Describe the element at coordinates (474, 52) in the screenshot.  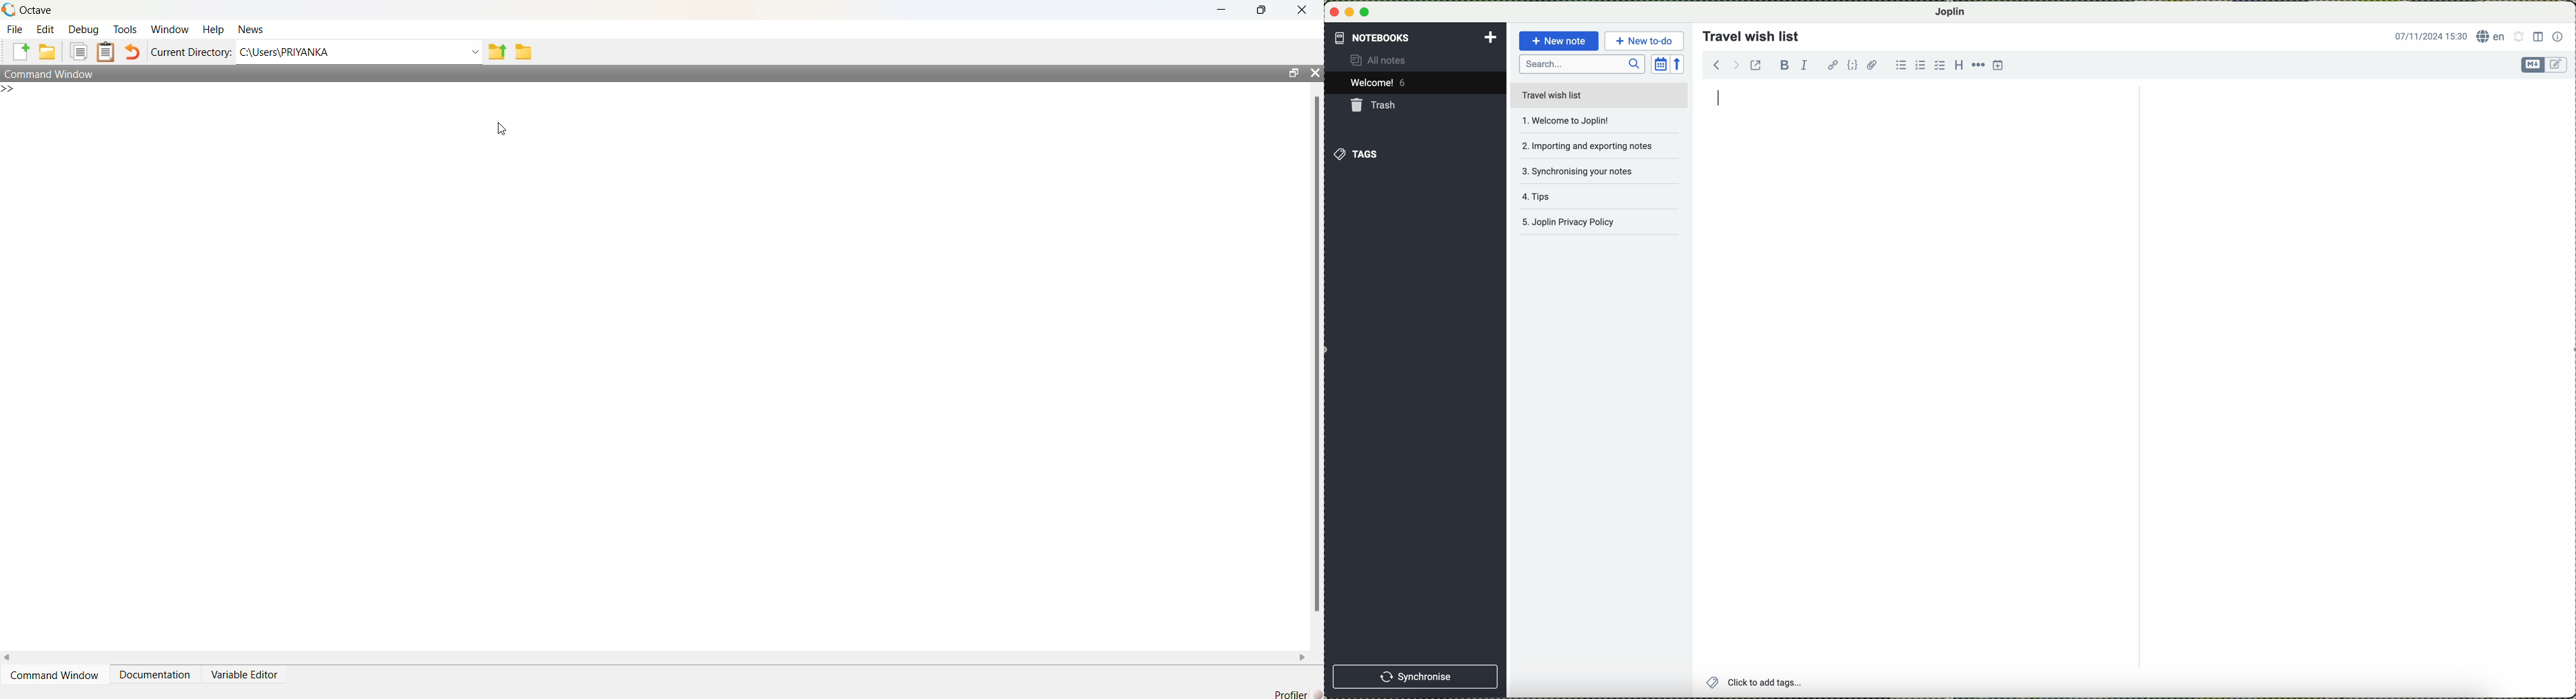
I see `Enter directory name` at that location.